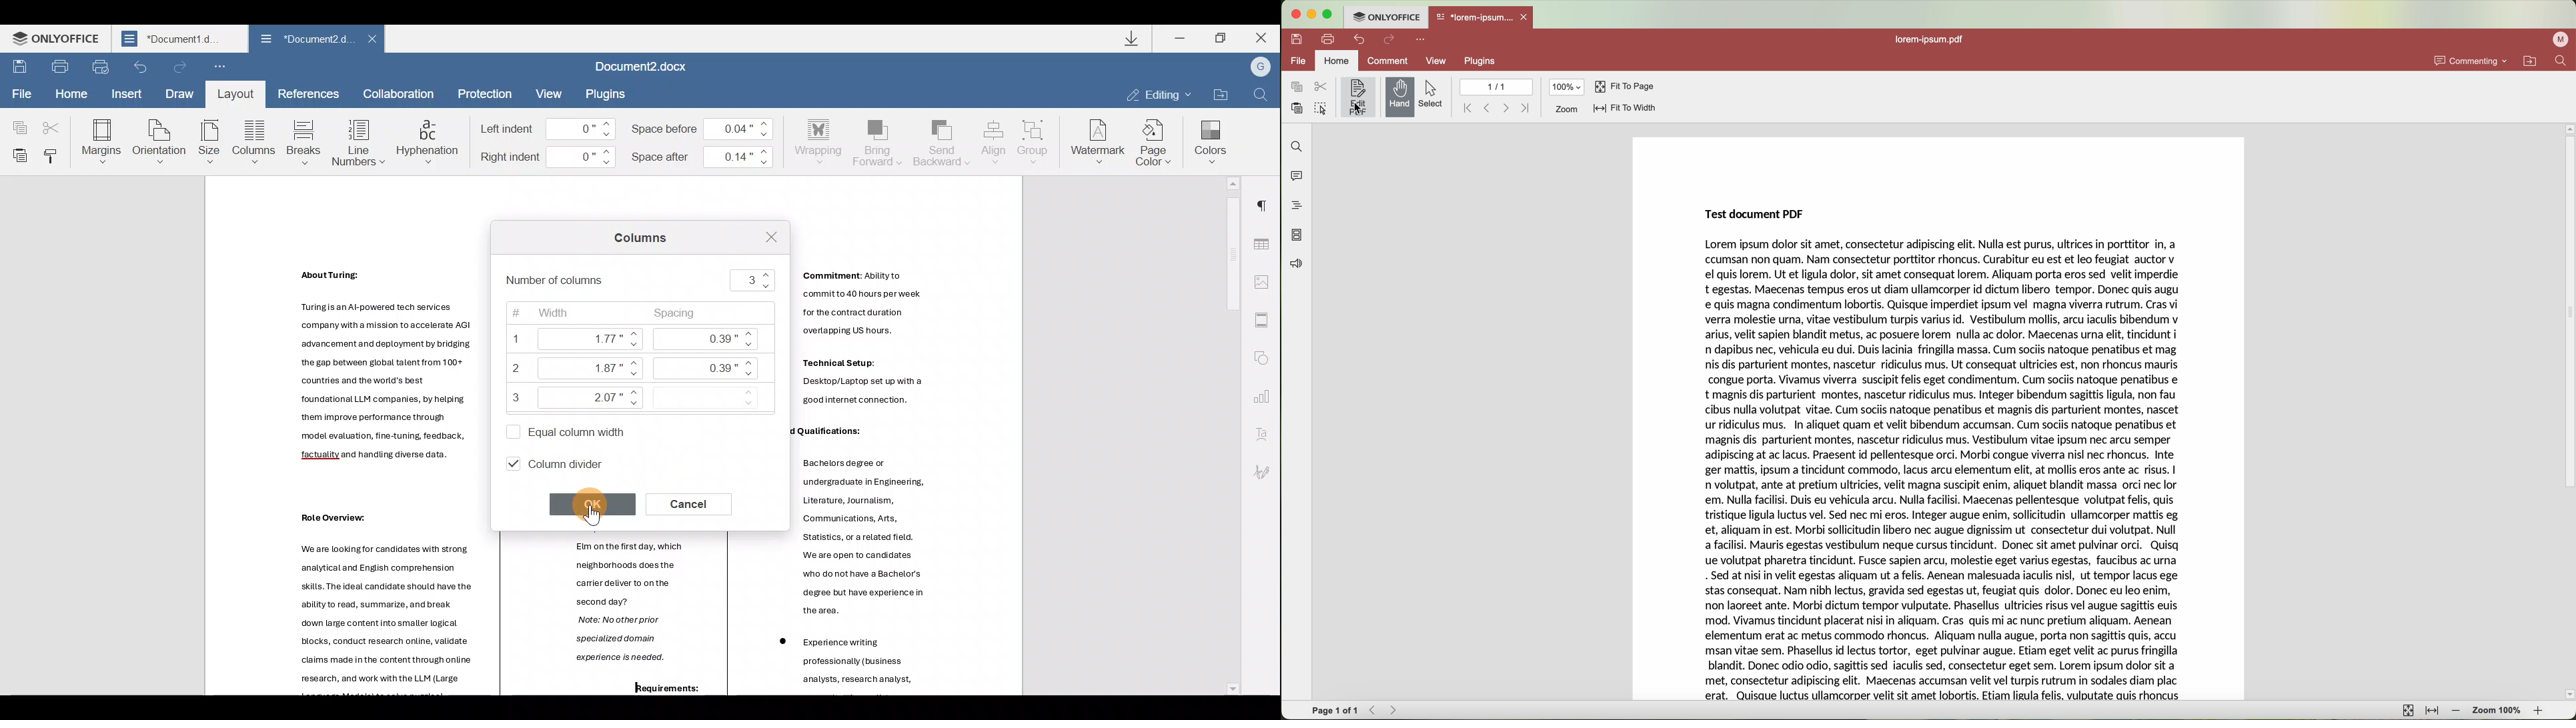 The height and width of the screenshot is (728, 2576). What do you see at coordinates (650, 67) in the screenshot?
I see `Document2.docx` at bounding box center [650, 67].